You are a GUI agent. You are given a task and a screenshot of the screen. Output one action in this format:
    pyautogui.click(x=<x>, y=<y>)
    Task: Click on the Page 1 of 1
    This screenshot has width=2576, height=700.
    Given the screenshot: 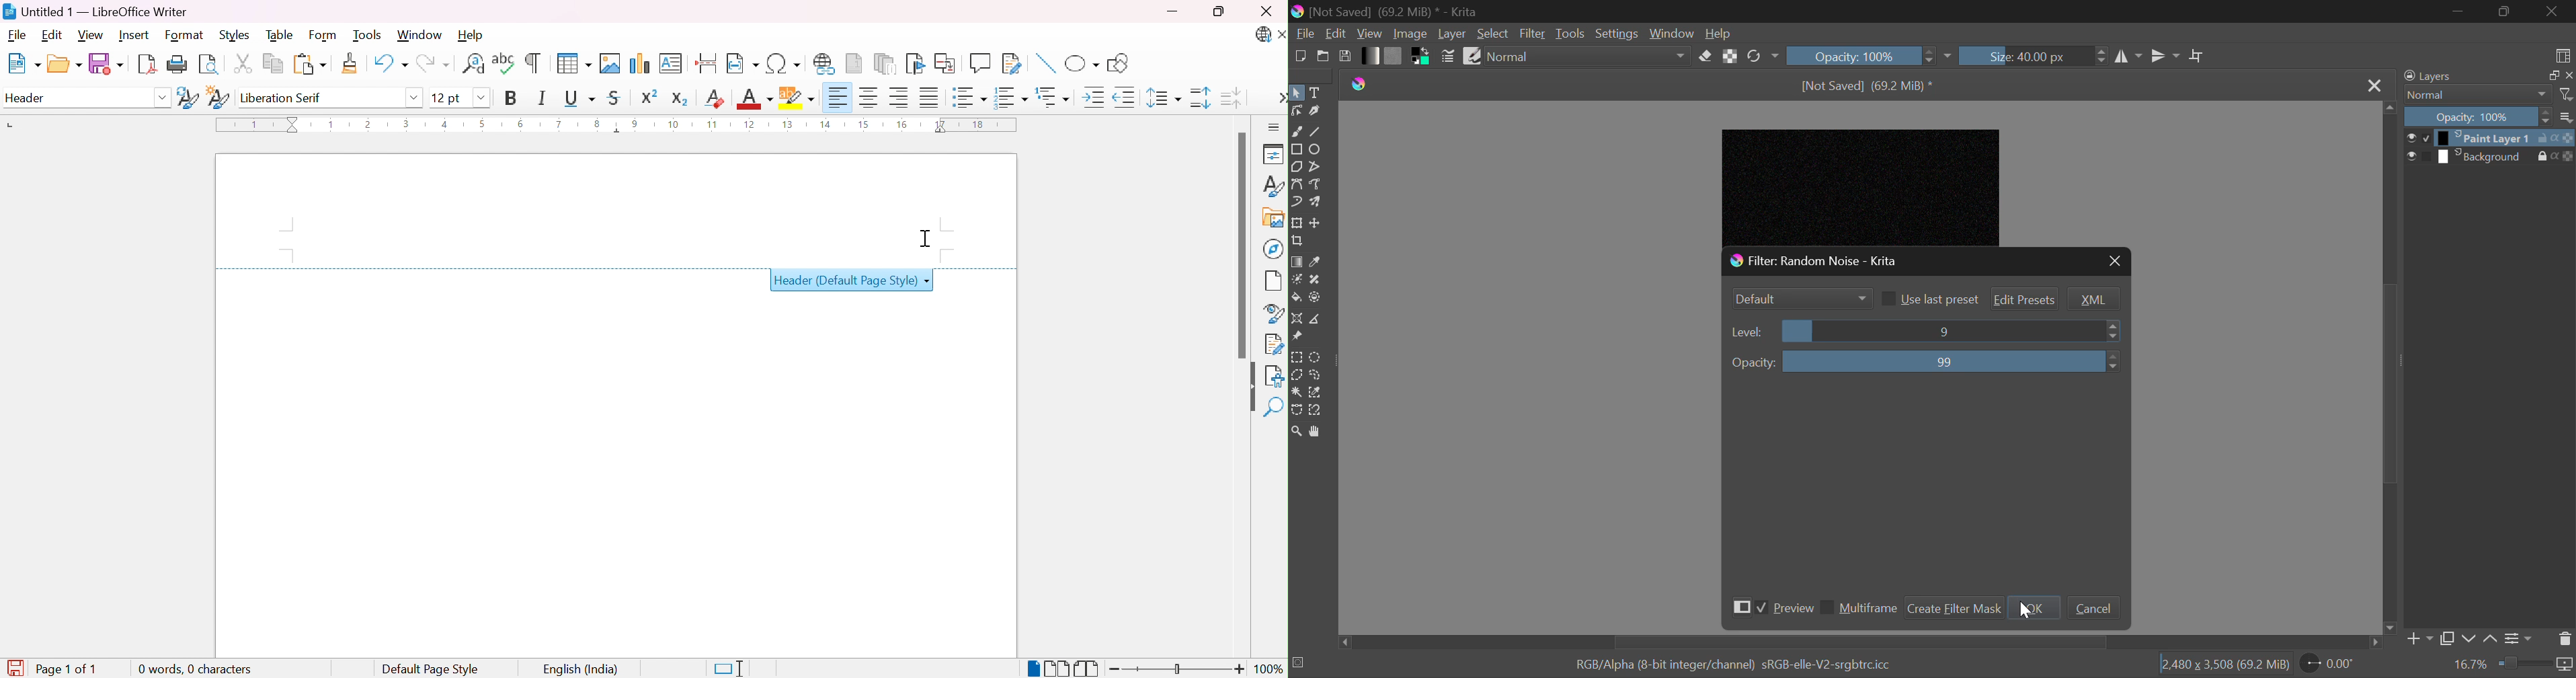 What is the action you would take?
    pyautogui.click(x=50, y=667)
    